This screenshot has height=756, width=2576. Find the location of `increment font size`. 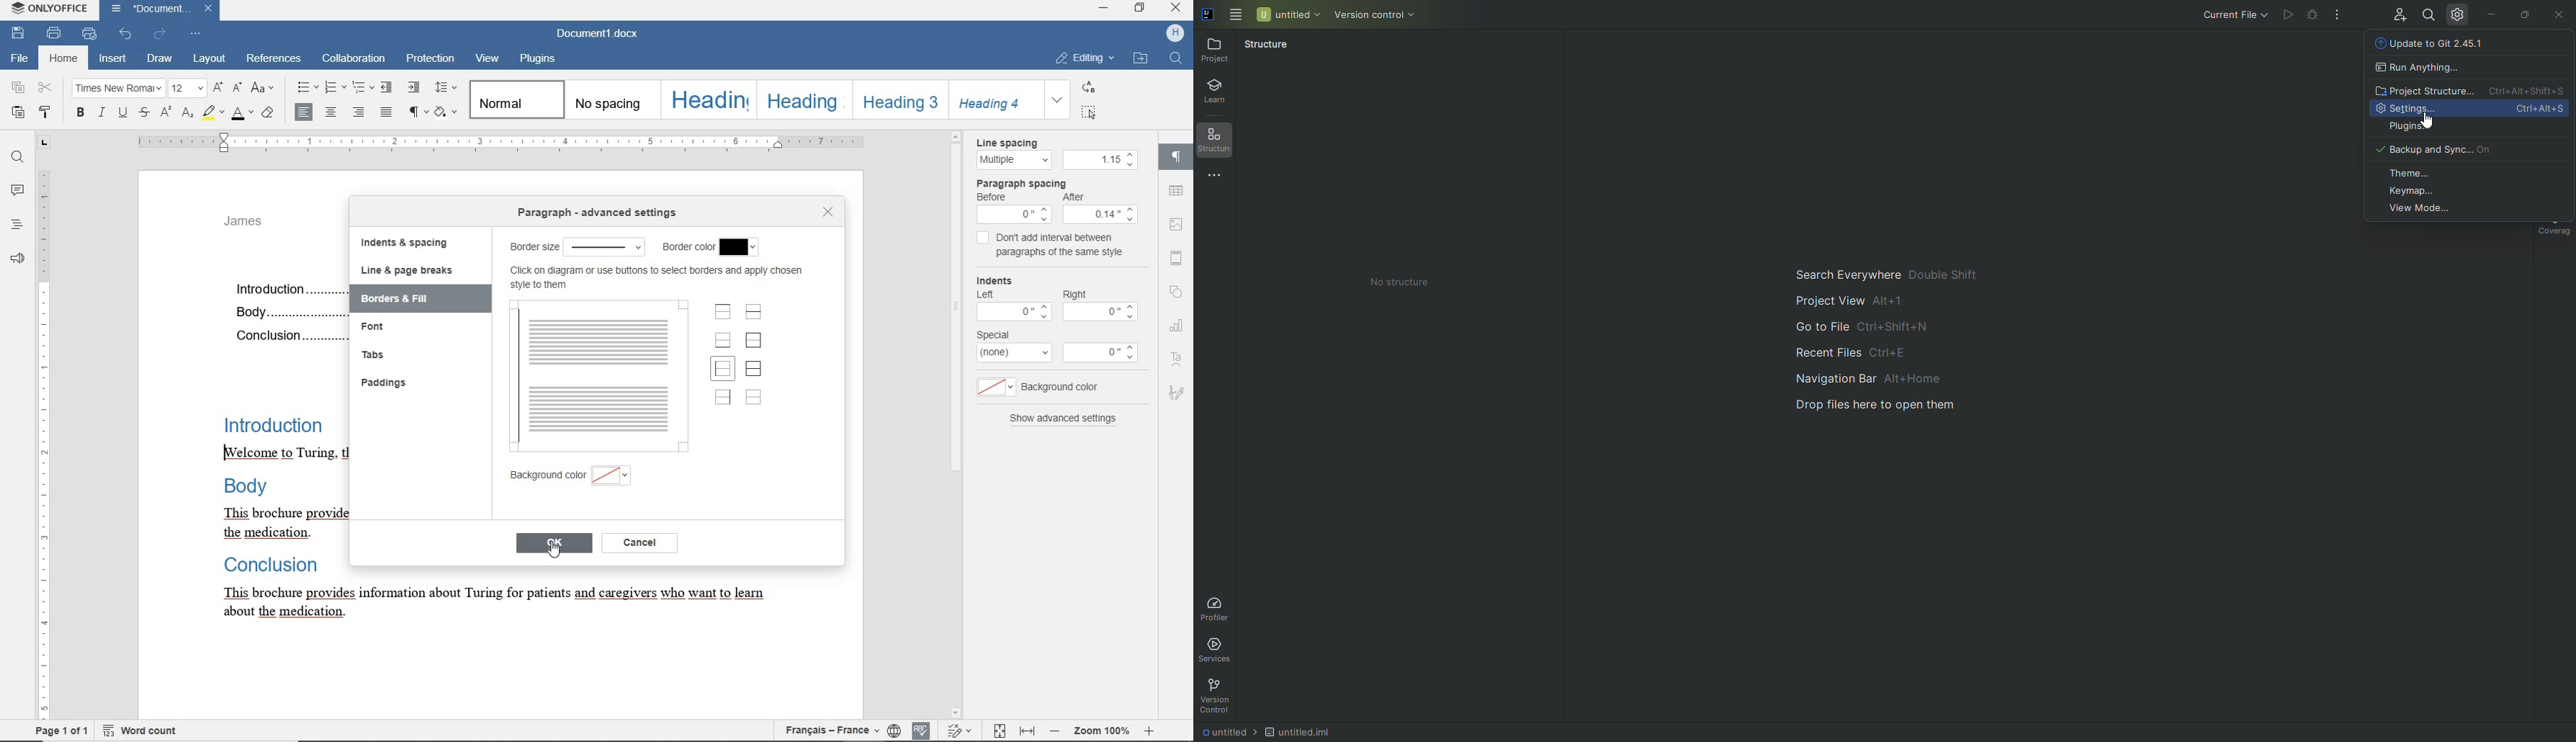

increment font size is located at coordinates (218, 88).